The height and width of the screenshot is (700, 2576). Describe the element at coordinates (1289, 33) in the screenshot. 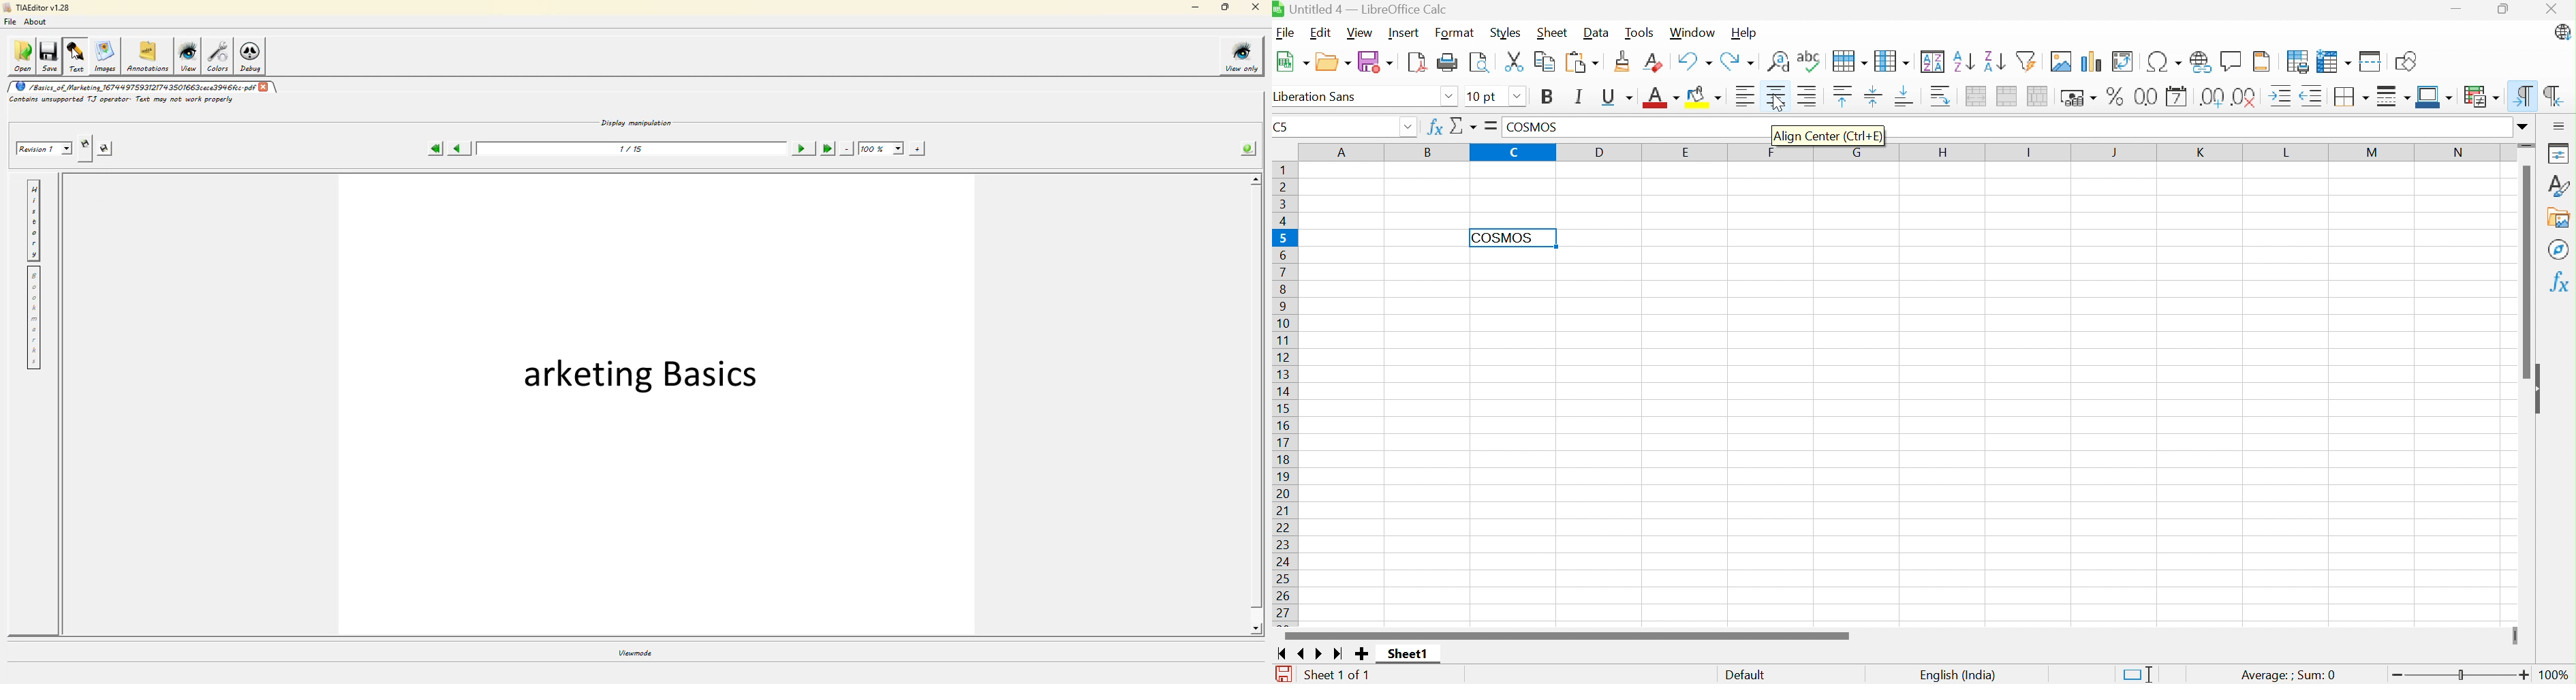

I see `File` at that location.